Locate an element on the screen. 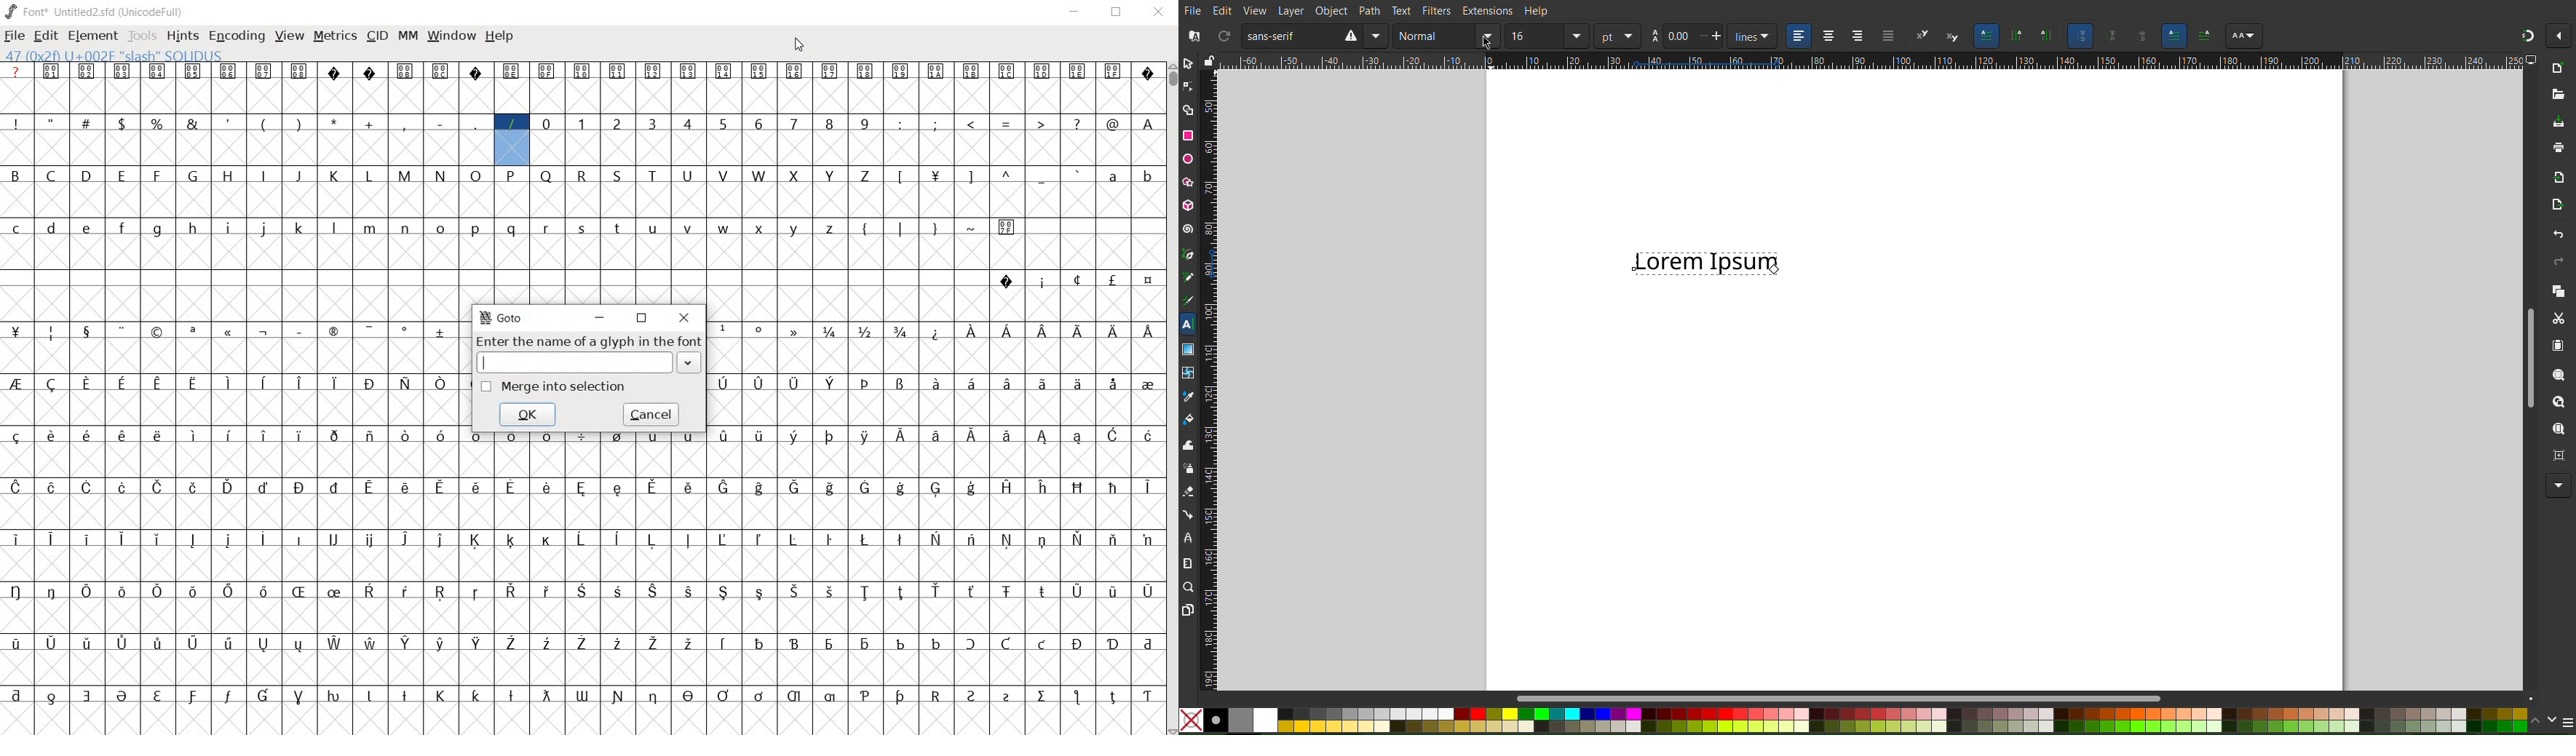  glyph is located at coordinates (722, 71).